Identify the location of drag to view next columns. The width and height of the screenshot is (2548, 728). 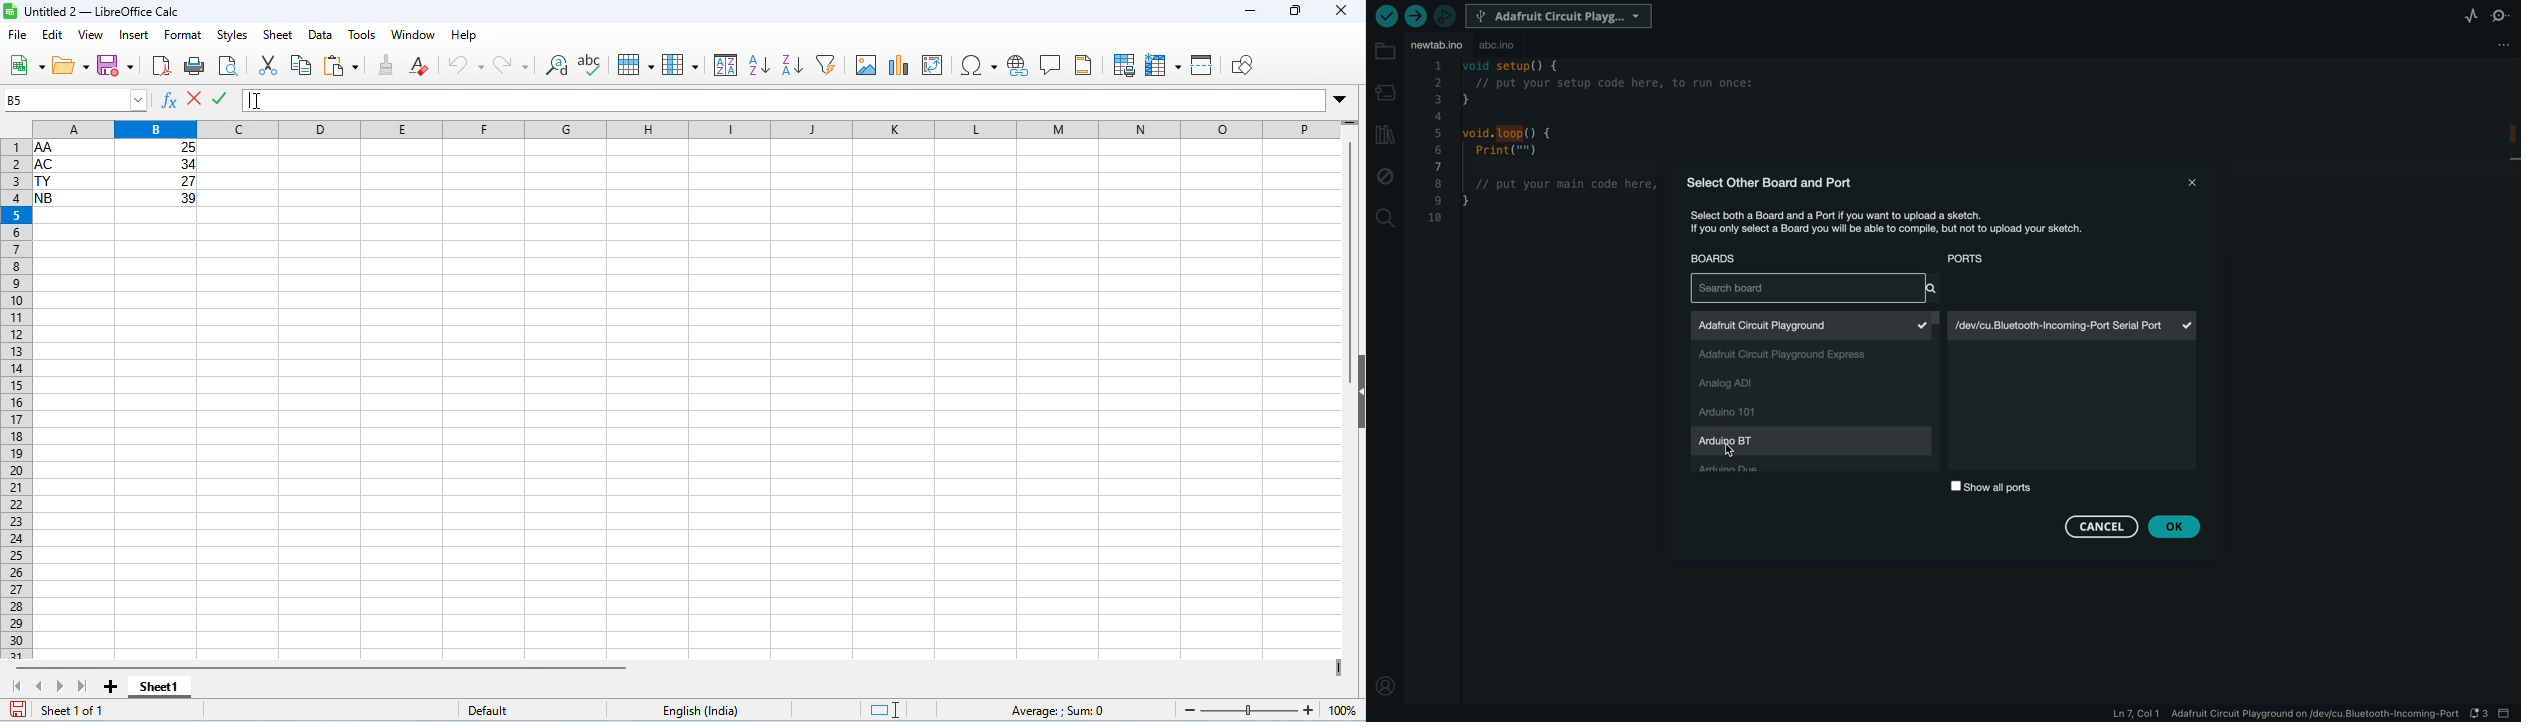
(1339, 667).